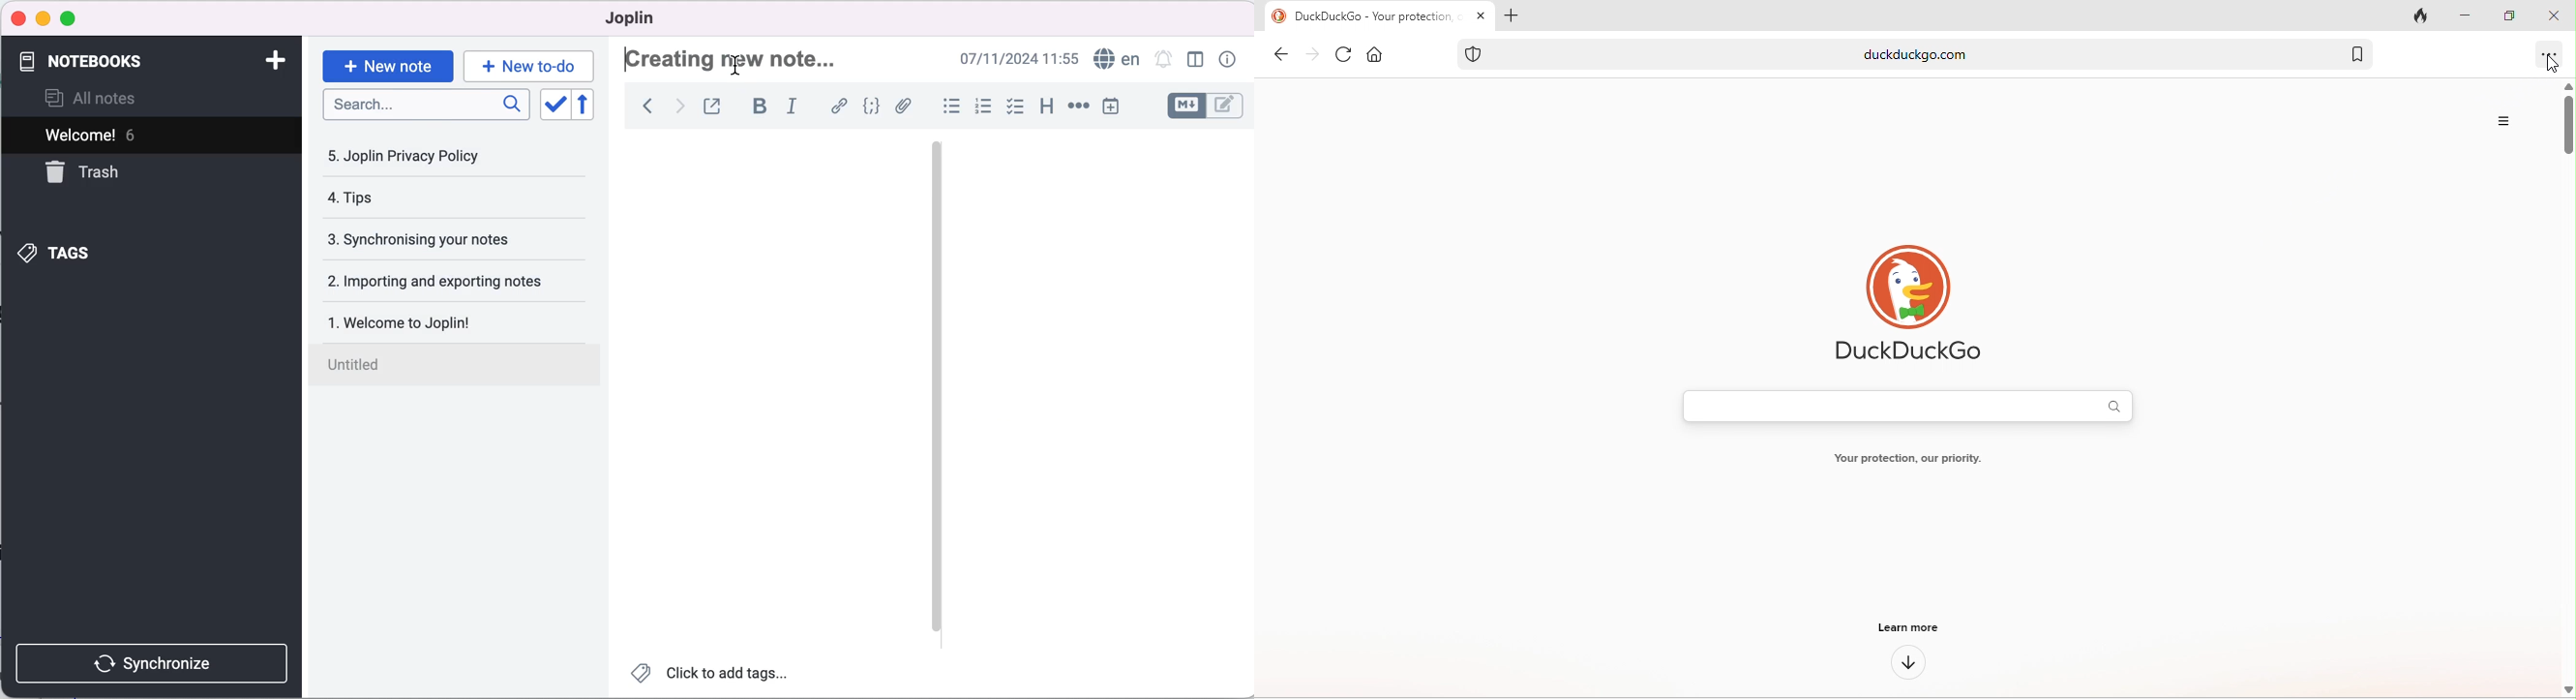  Describe the element at coordinates (42, 19) in the screenshot. I see `minimize` at that location.